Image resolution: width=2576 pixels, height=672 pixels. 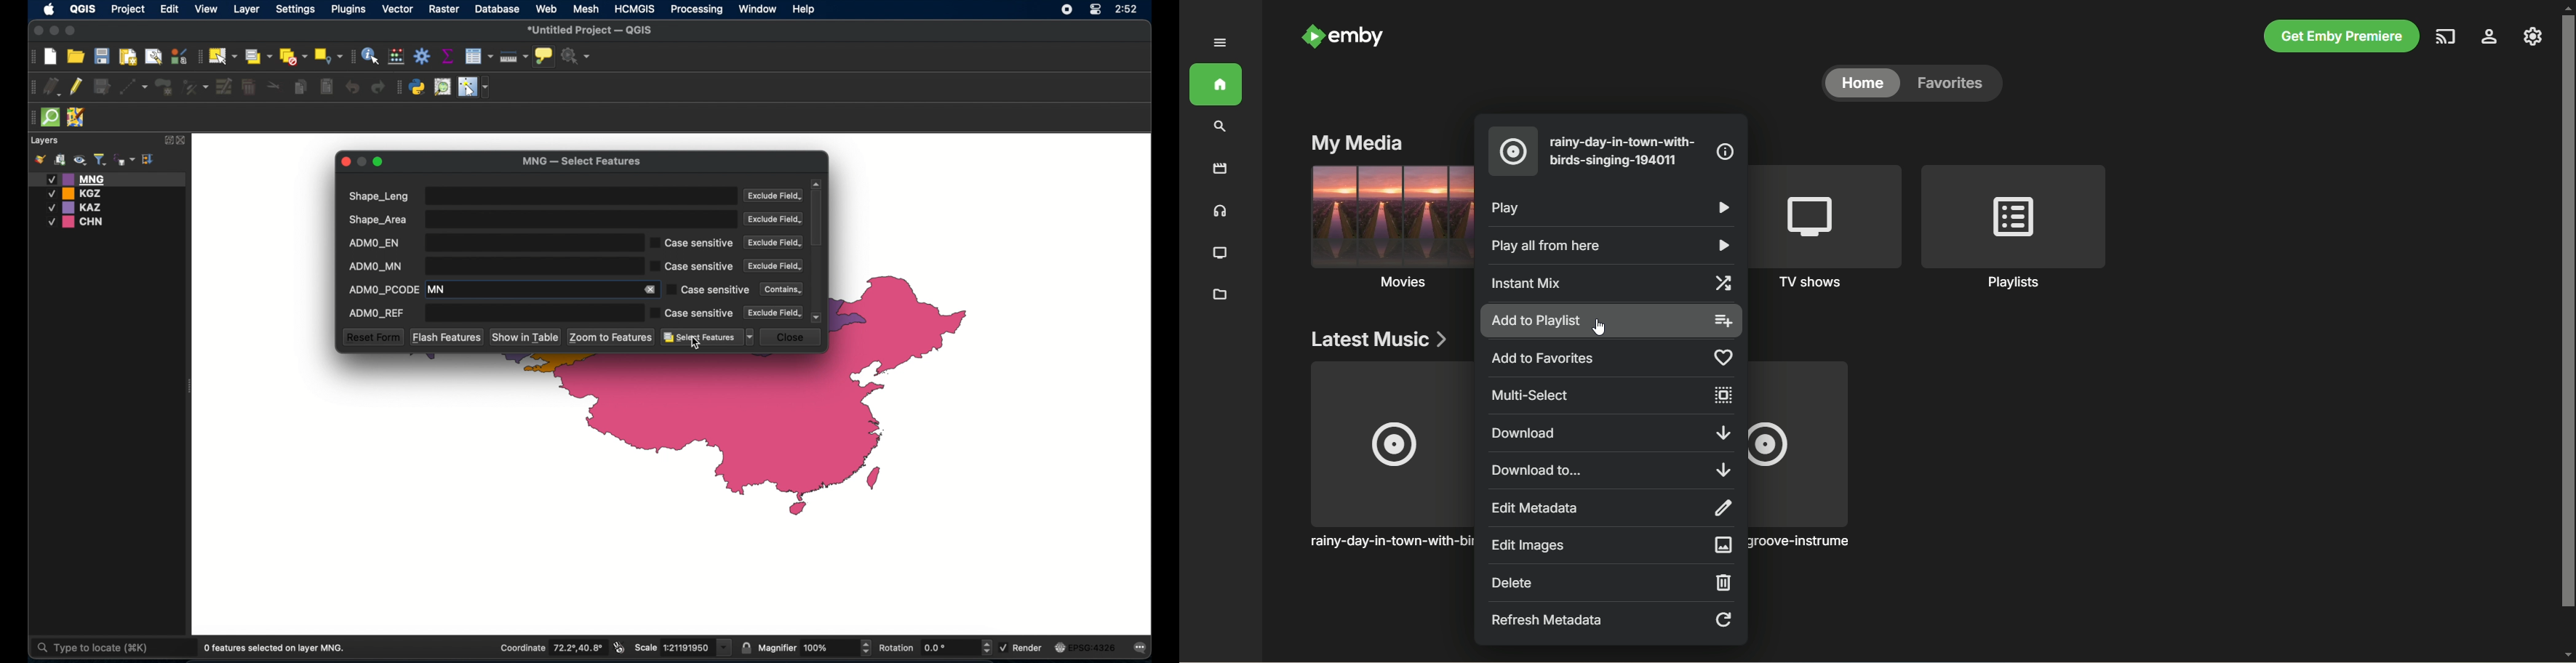 What do you see at coordinates (652, 290) in the screenshot?
I see `remove` at bounding box center [652, 290].